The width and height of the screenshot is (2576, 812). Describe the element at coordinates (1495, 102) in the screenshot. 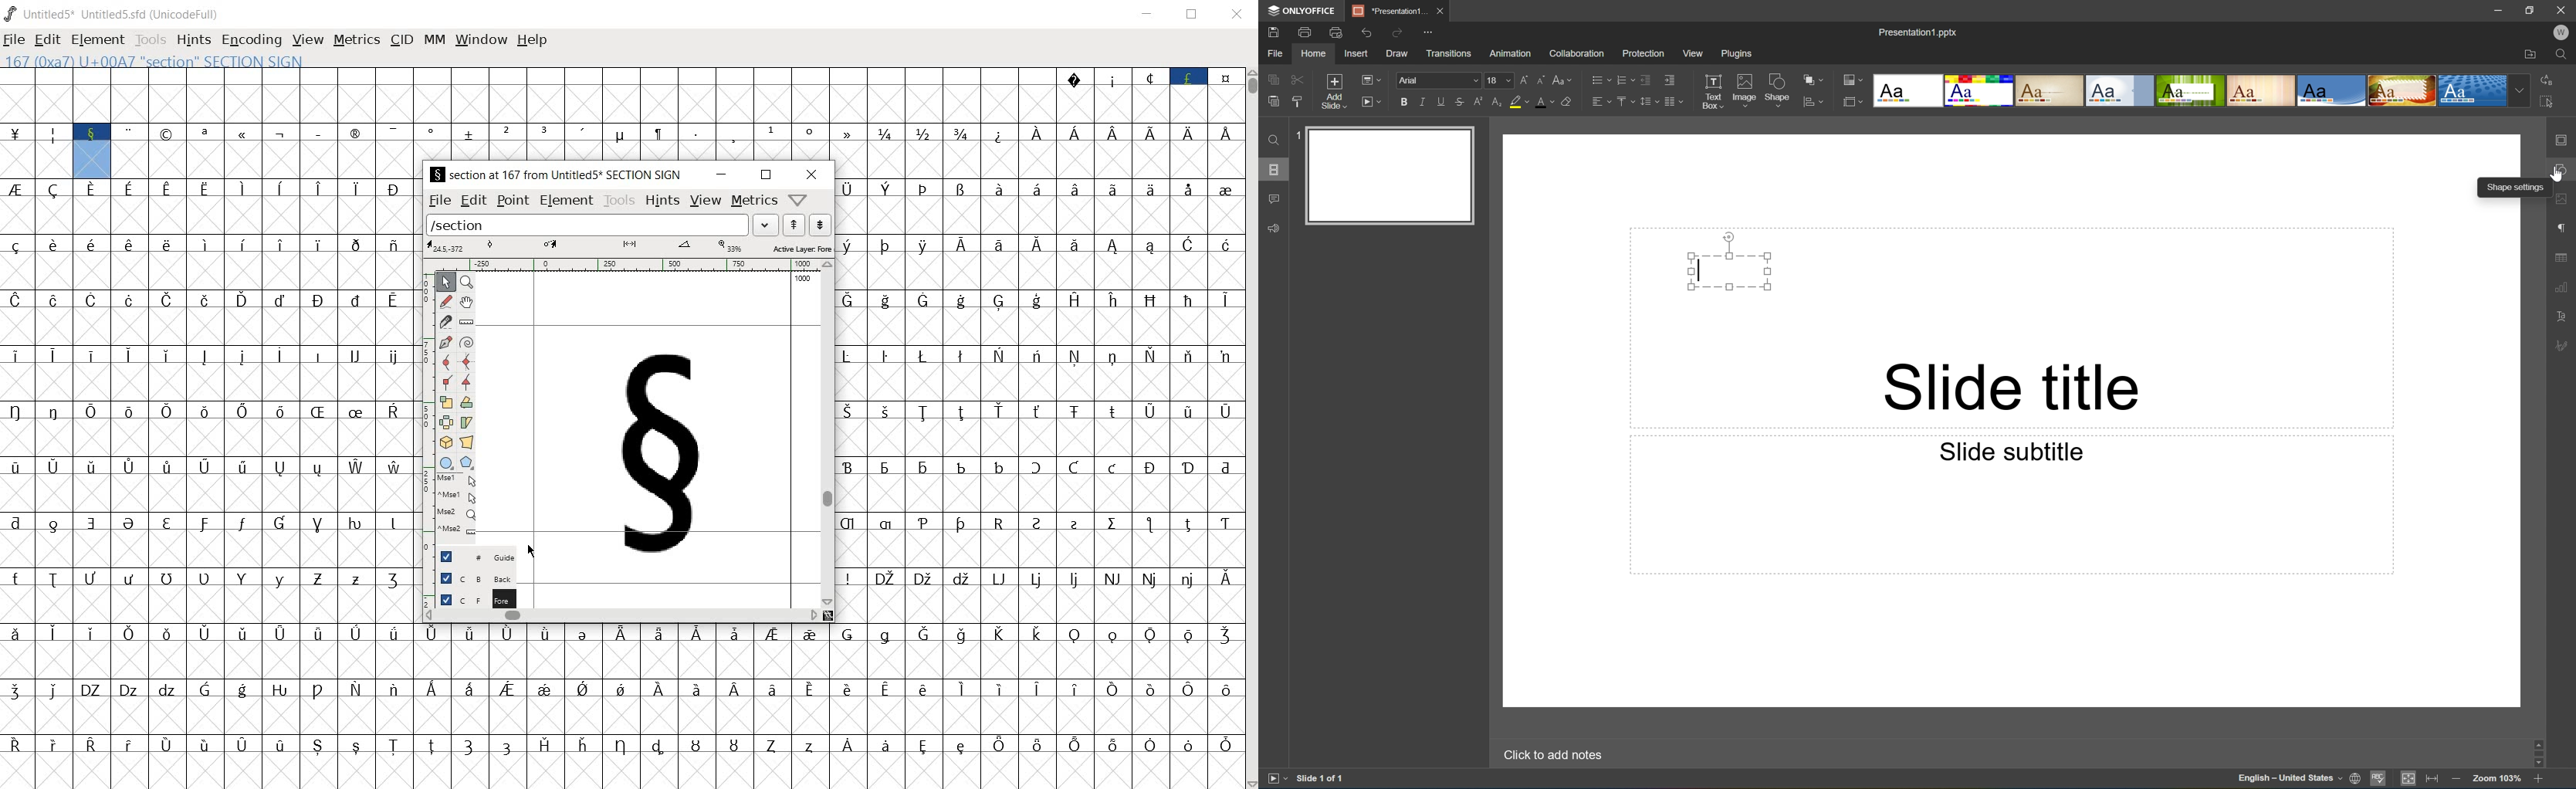

I see `Subscript` at that location.